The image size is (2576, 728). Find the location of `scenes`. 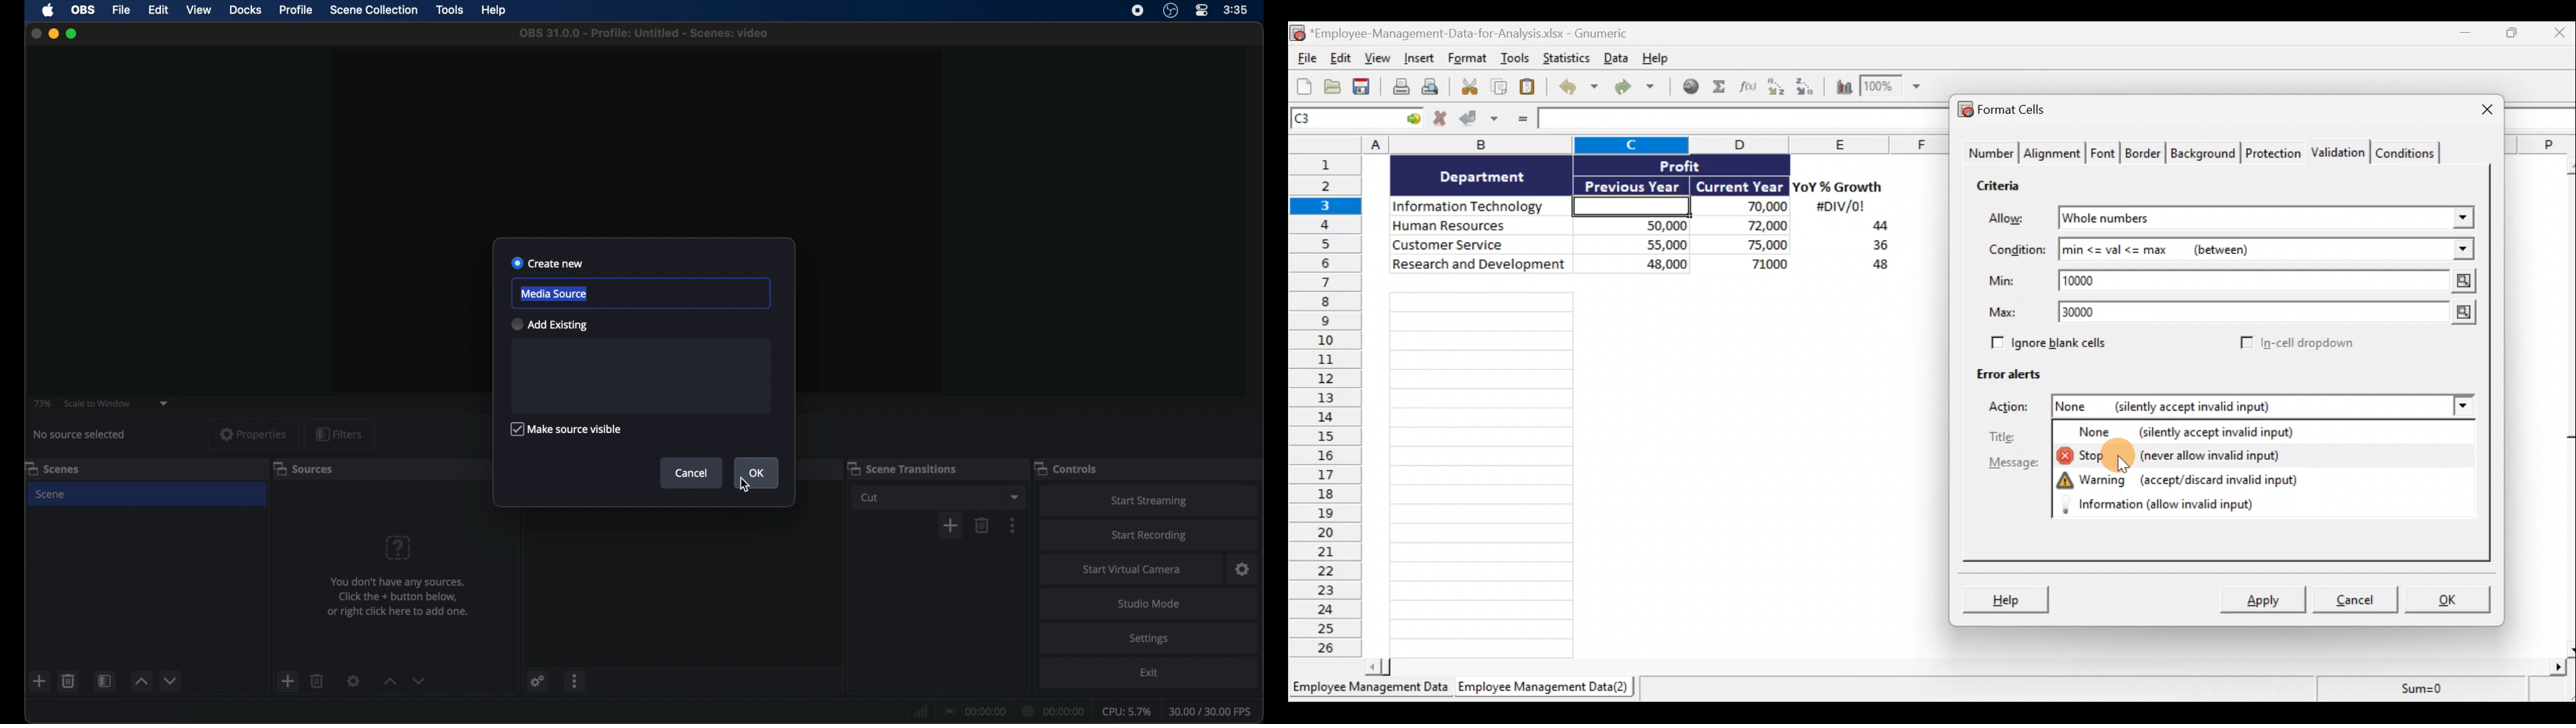

scenes is located at coordinates (52, 468).